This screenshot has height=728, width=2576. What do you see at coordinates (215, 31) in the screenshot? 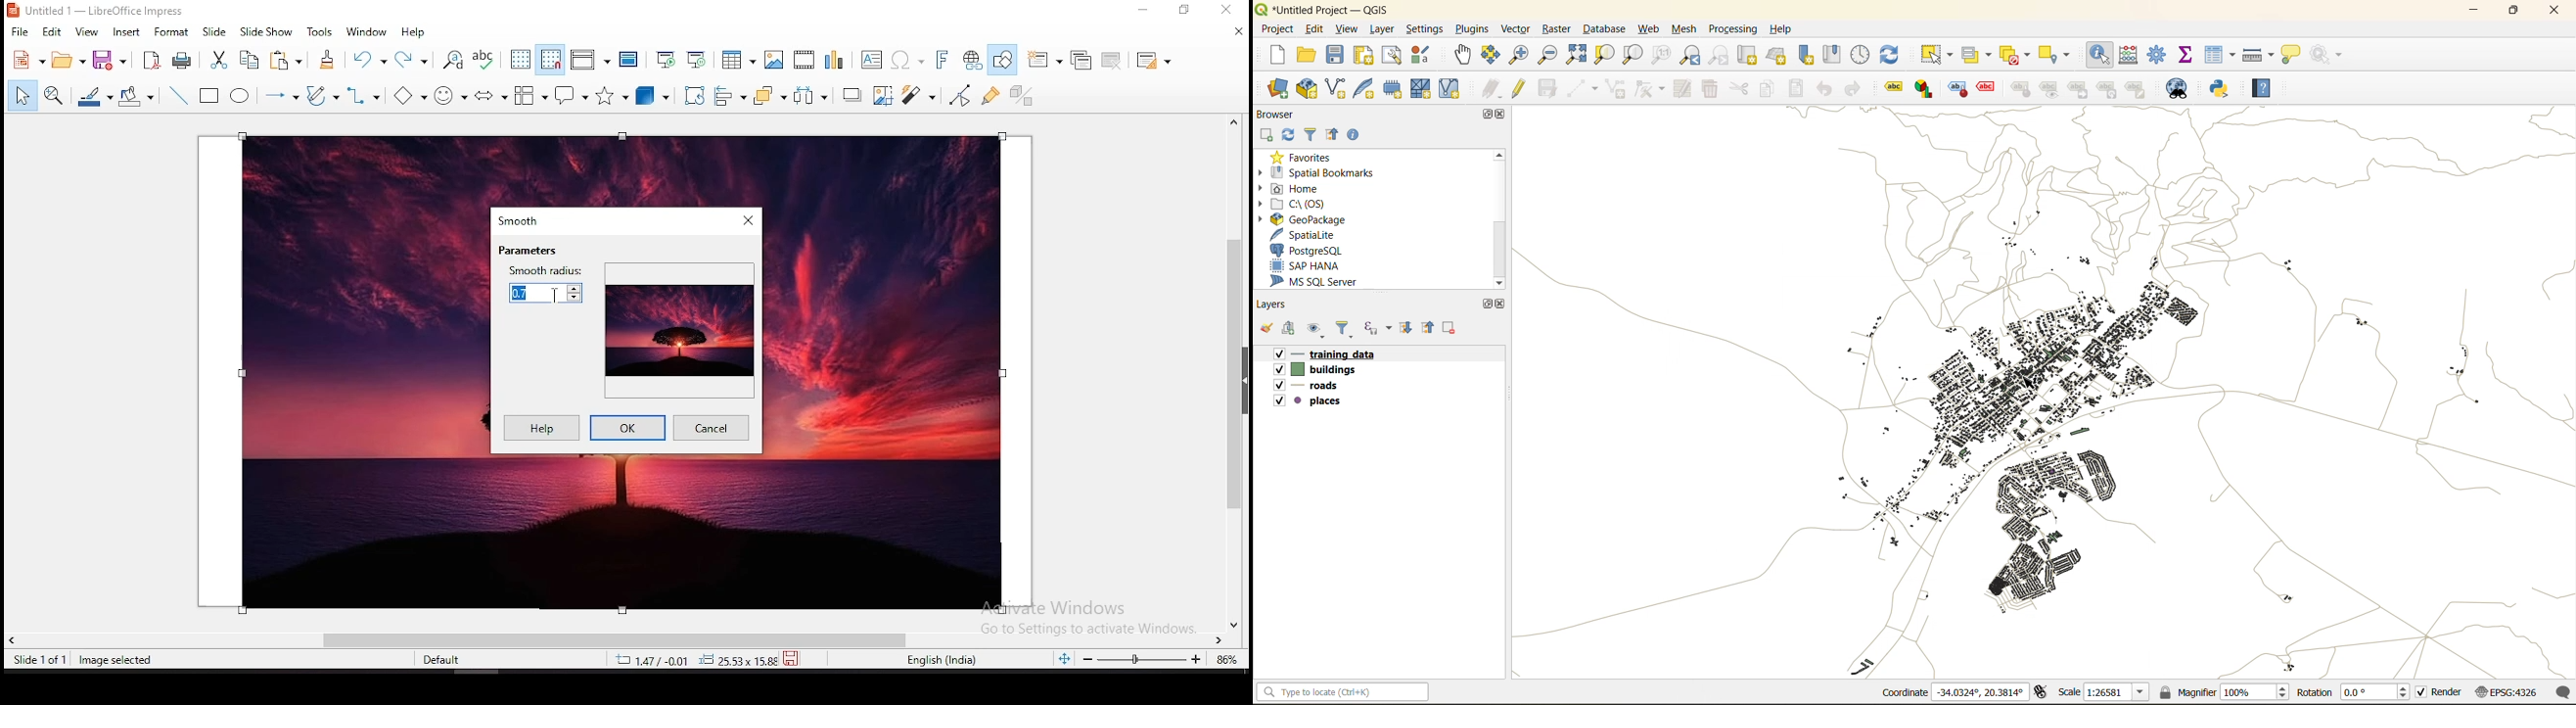
I see `slide` at bounding box center [215, 31].